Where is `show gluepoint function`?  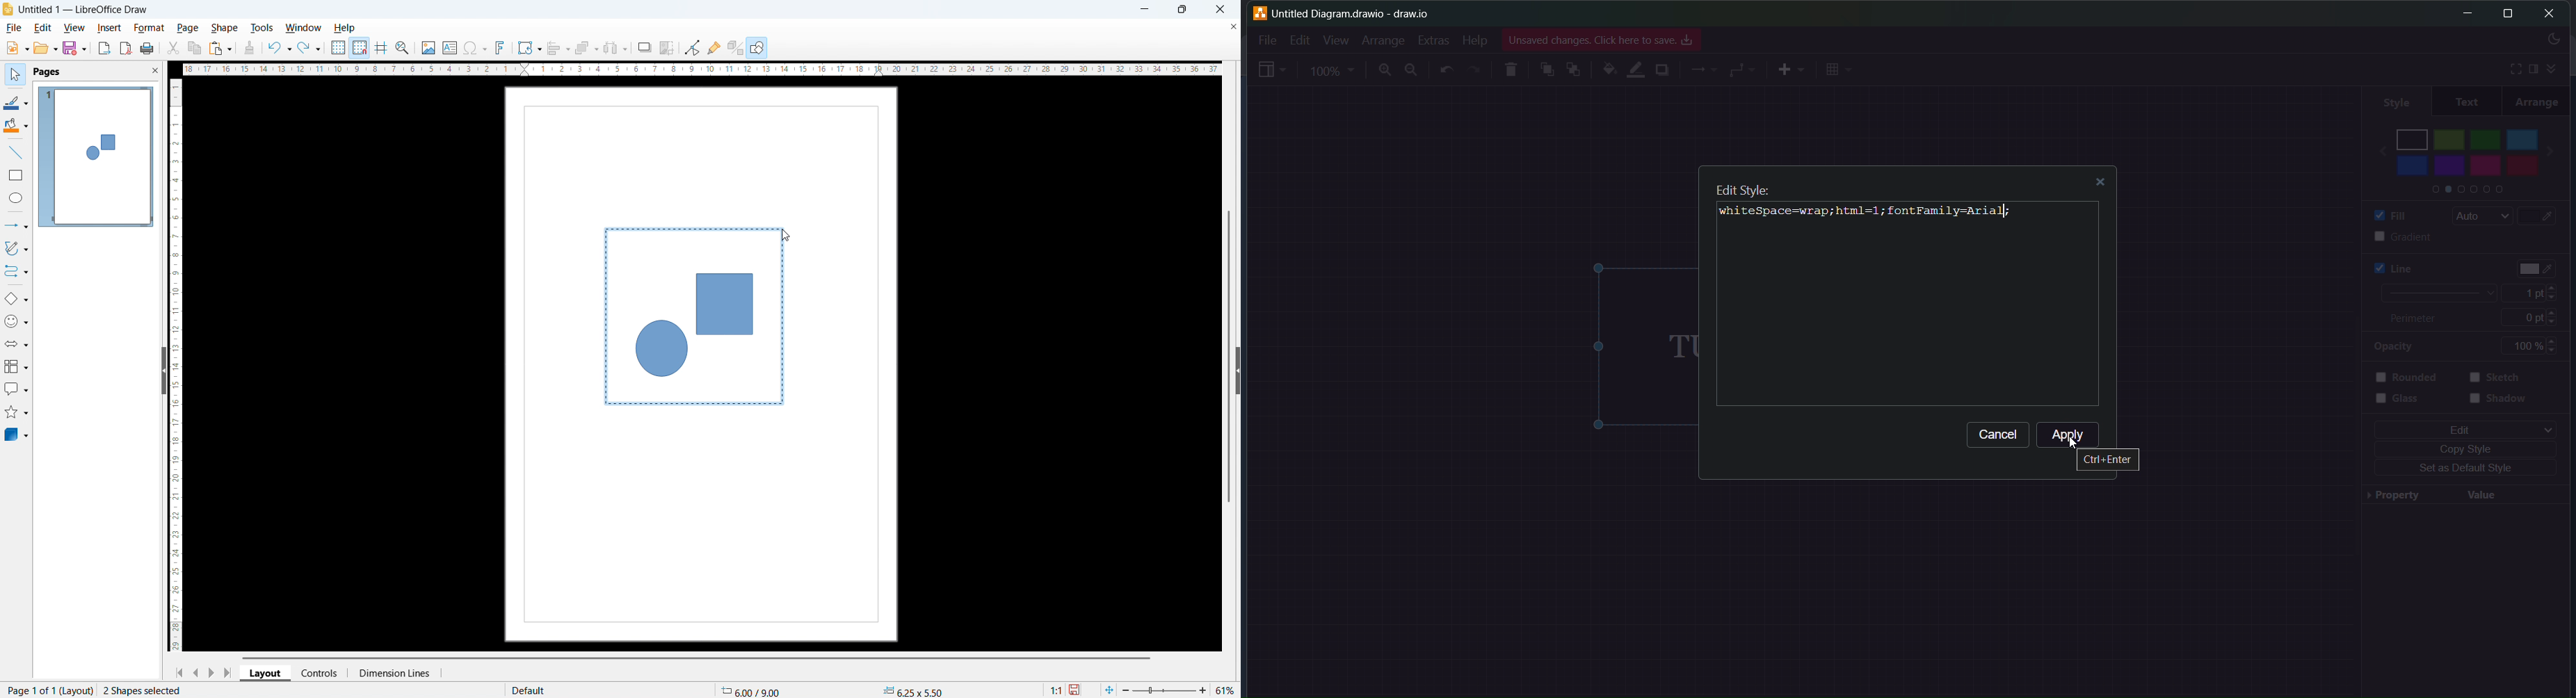 show gluepoint function is located at coordinates (715, 47).